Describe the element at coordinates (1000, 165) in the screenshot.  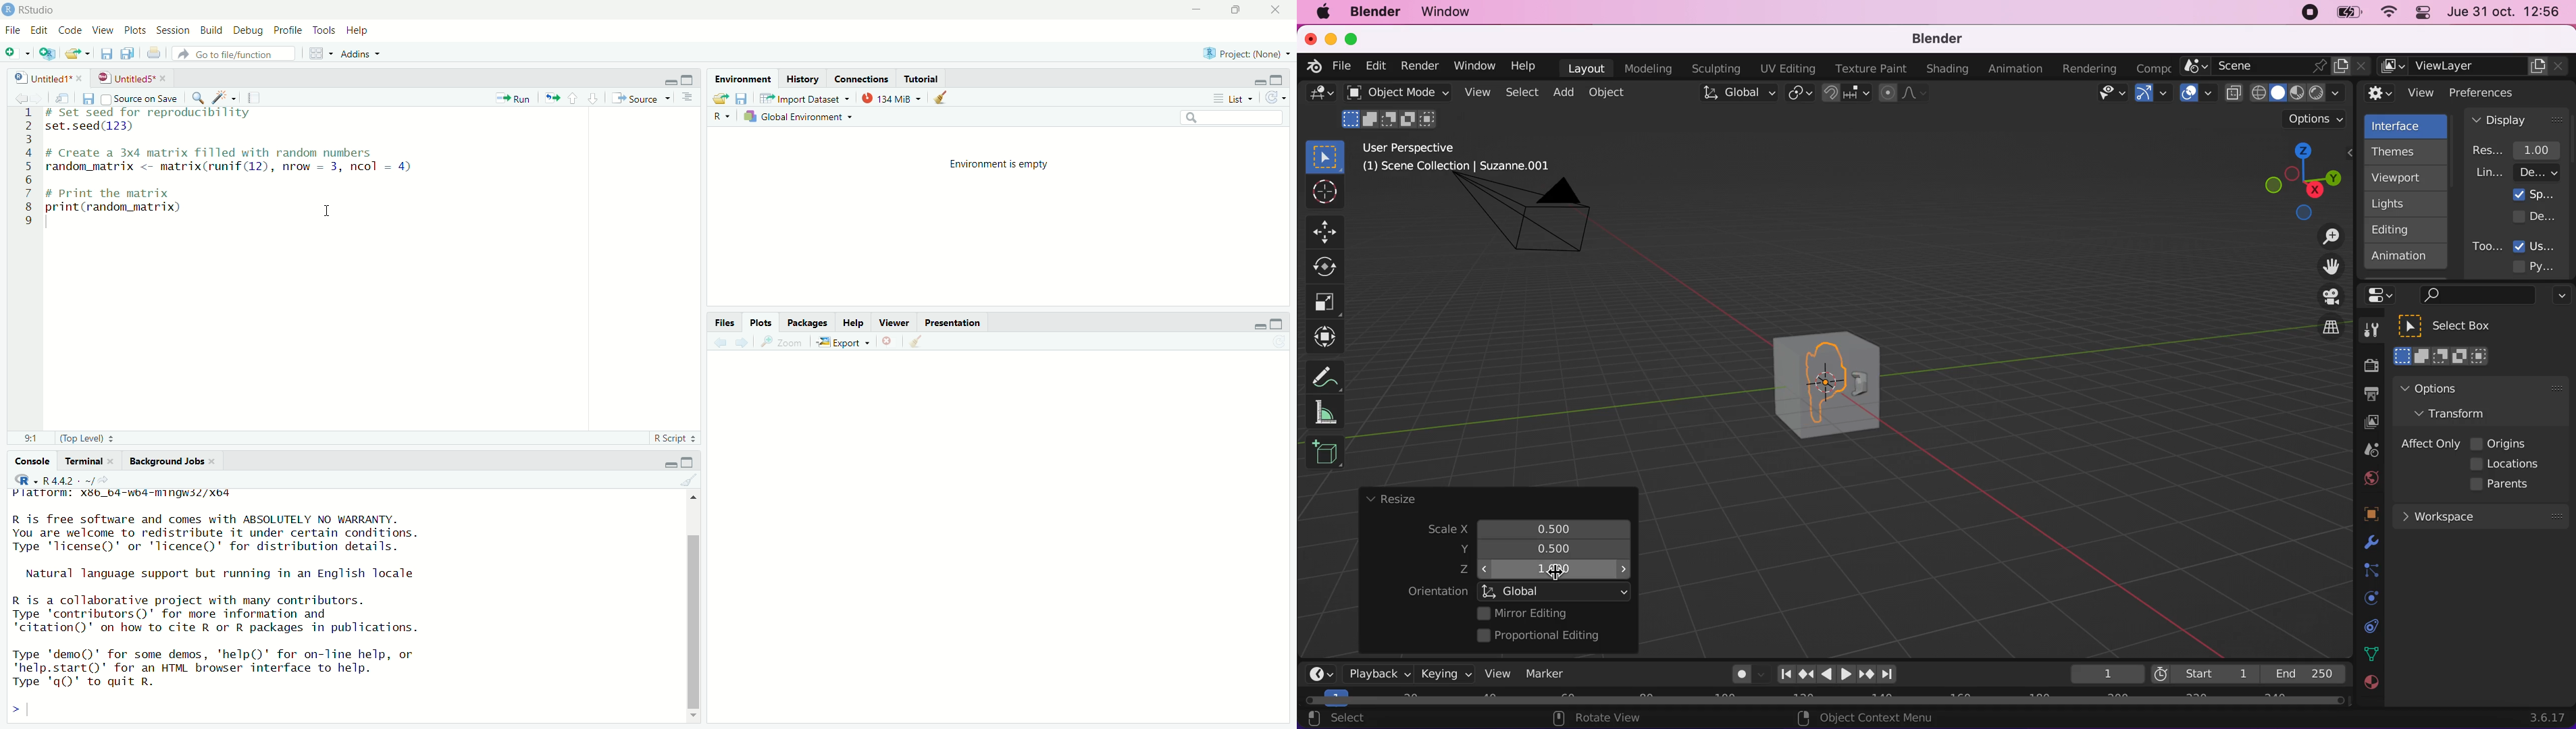
I see `Environment is empty` at that location.